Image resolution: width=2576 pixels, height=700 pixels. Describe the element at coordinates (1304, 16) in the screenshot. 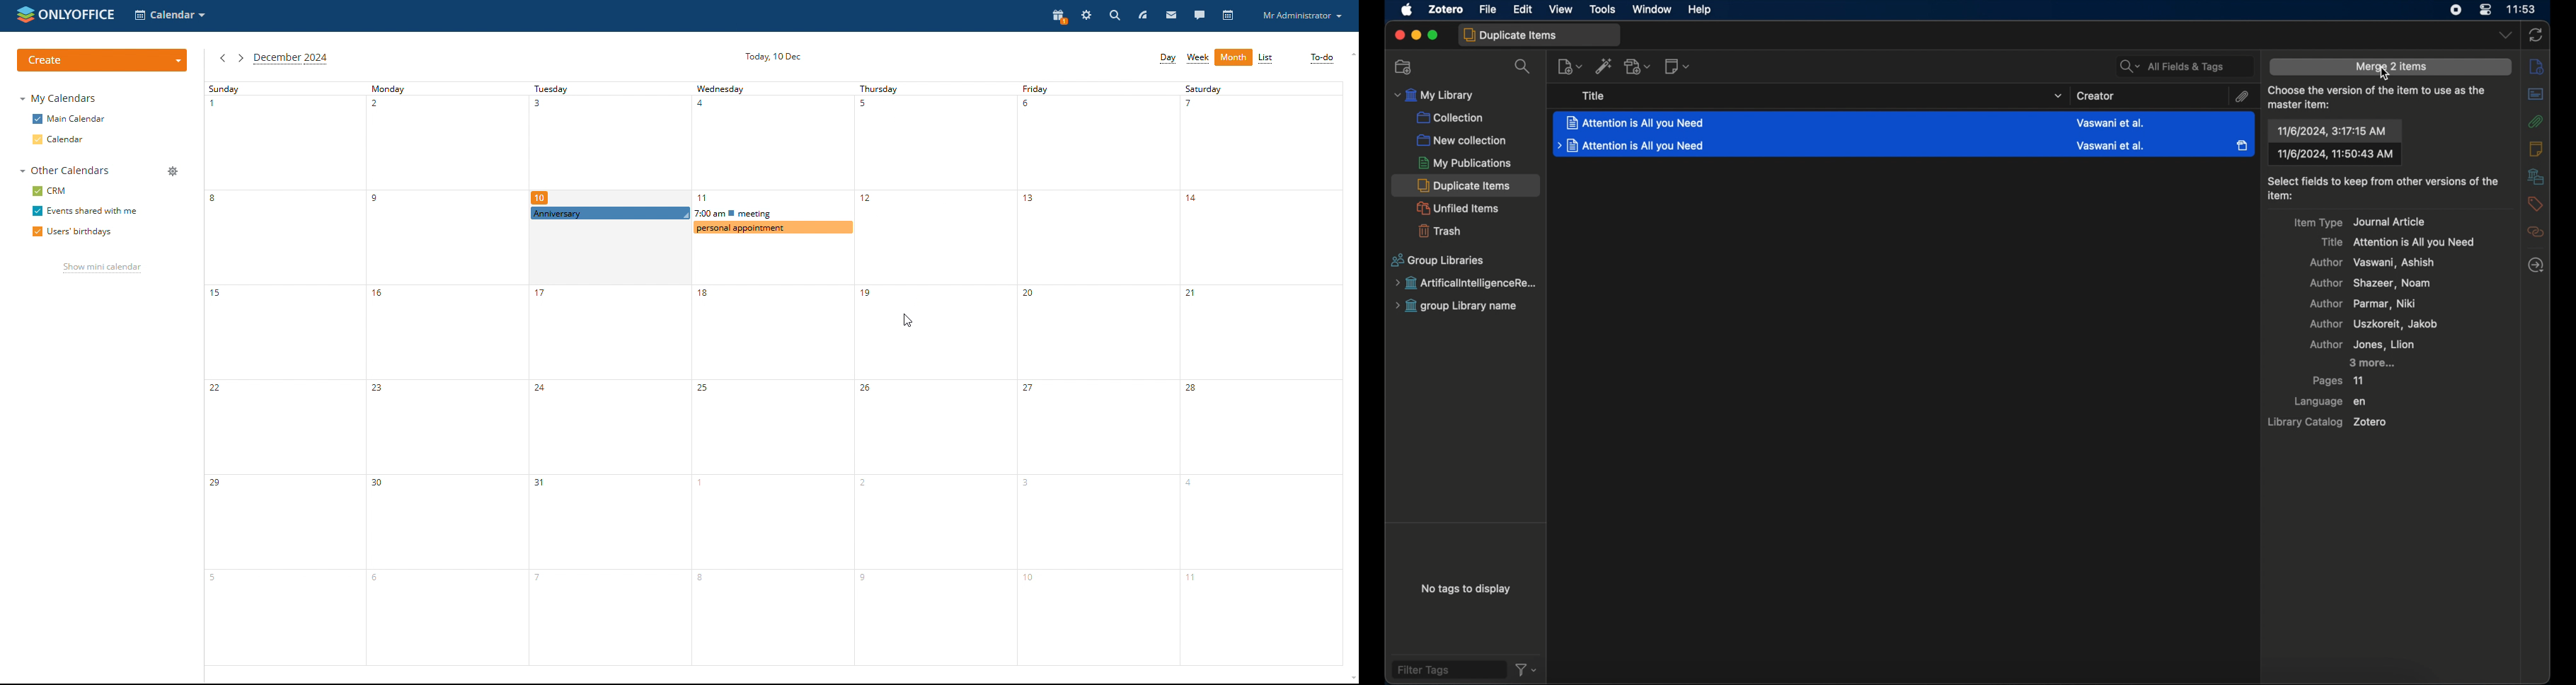

I see `profile` at that location.